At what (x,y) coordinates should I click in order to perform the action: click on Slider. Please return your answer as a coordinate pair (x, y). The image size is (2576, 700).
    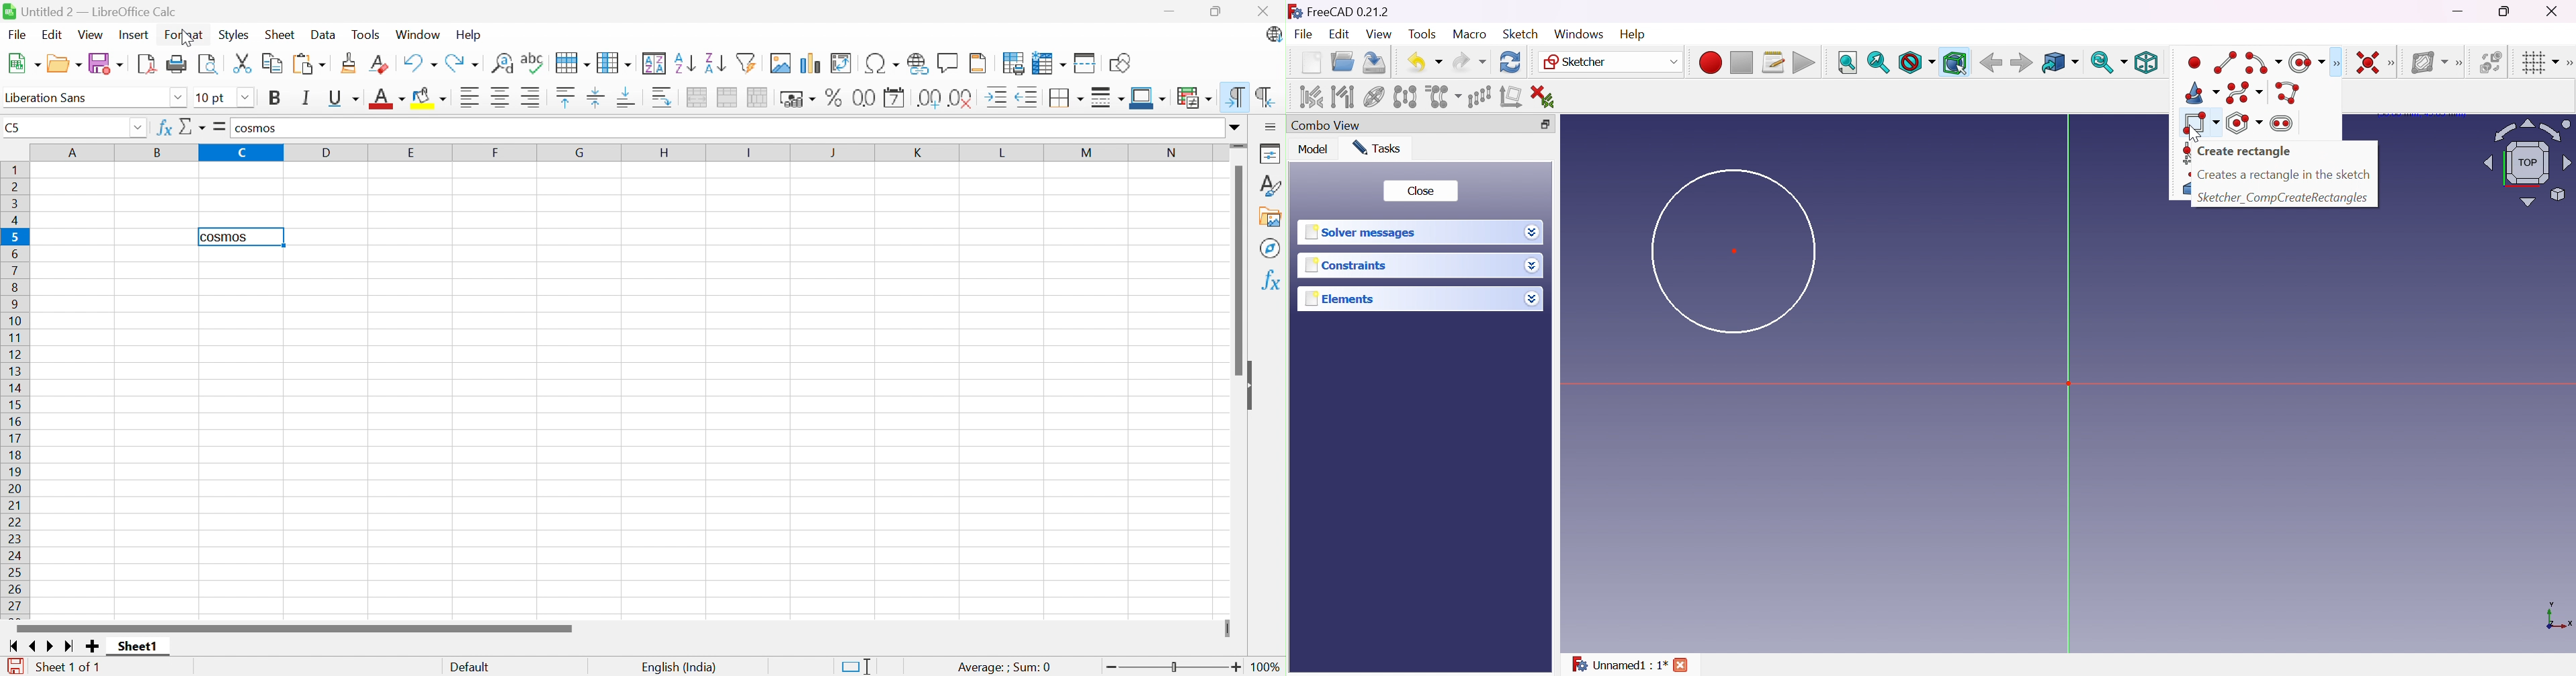
    Looking at the image, I should click on (1176, 667).